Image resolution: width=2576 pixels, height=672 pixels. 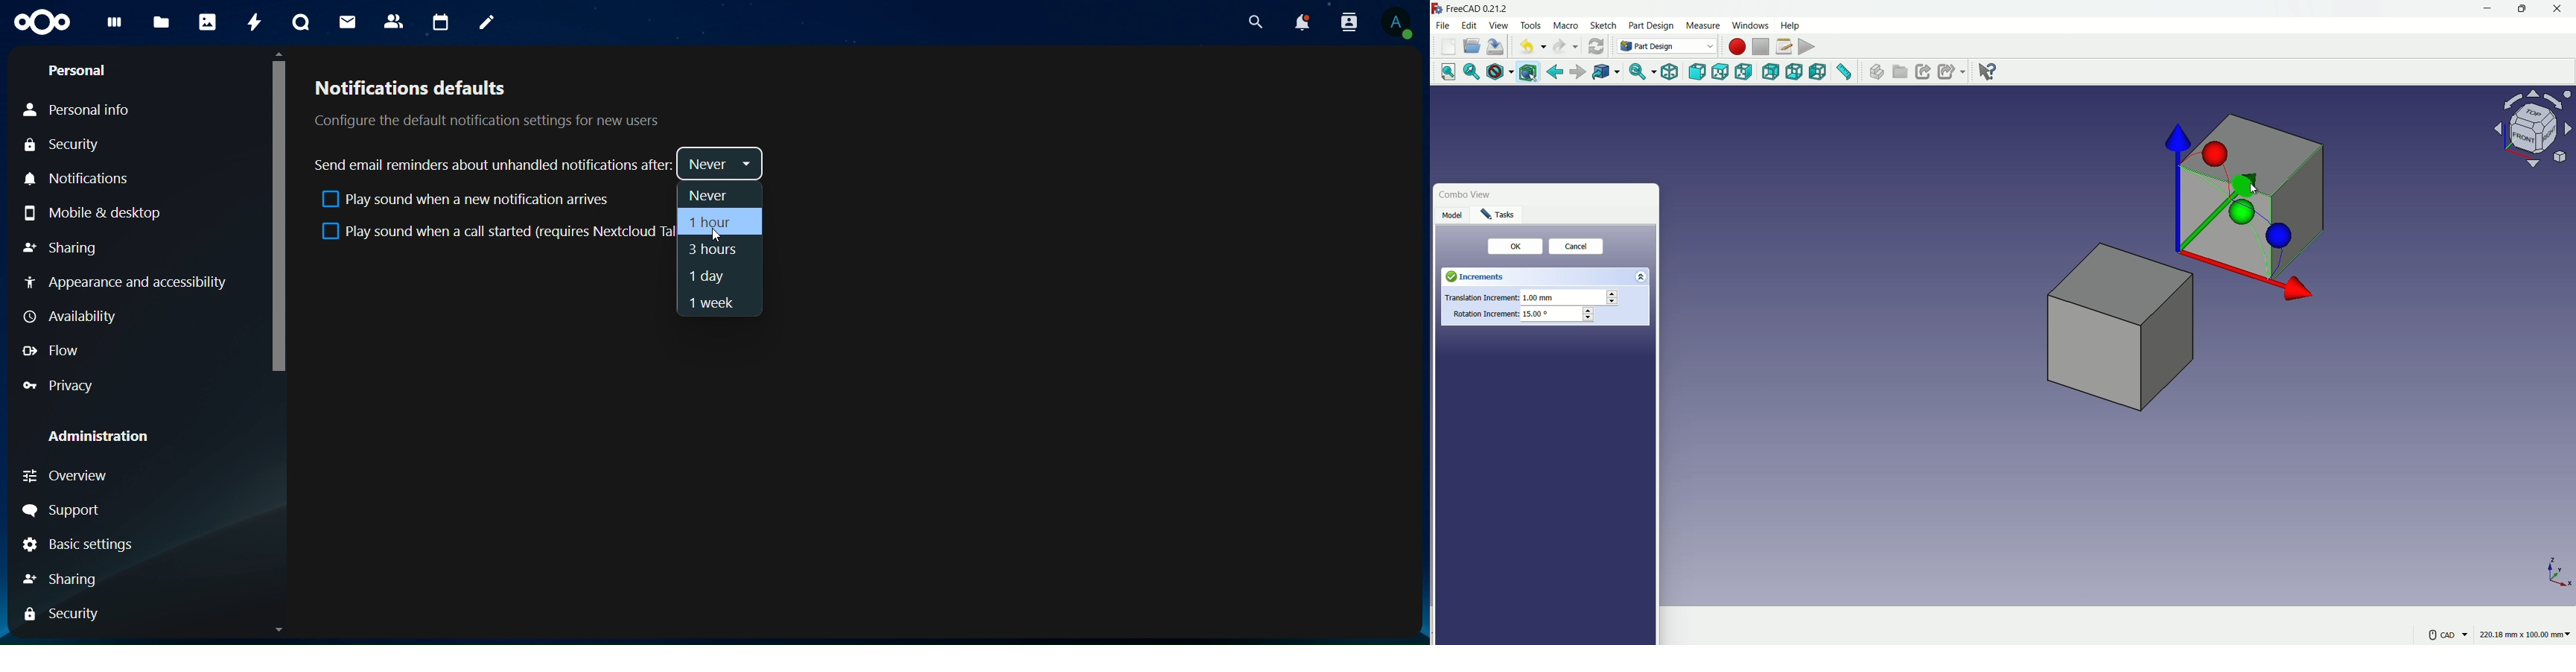 What do you see at coordinates (1346, 21) in the screenshot?
I see `search contact` at bounding box center [1346, 21].